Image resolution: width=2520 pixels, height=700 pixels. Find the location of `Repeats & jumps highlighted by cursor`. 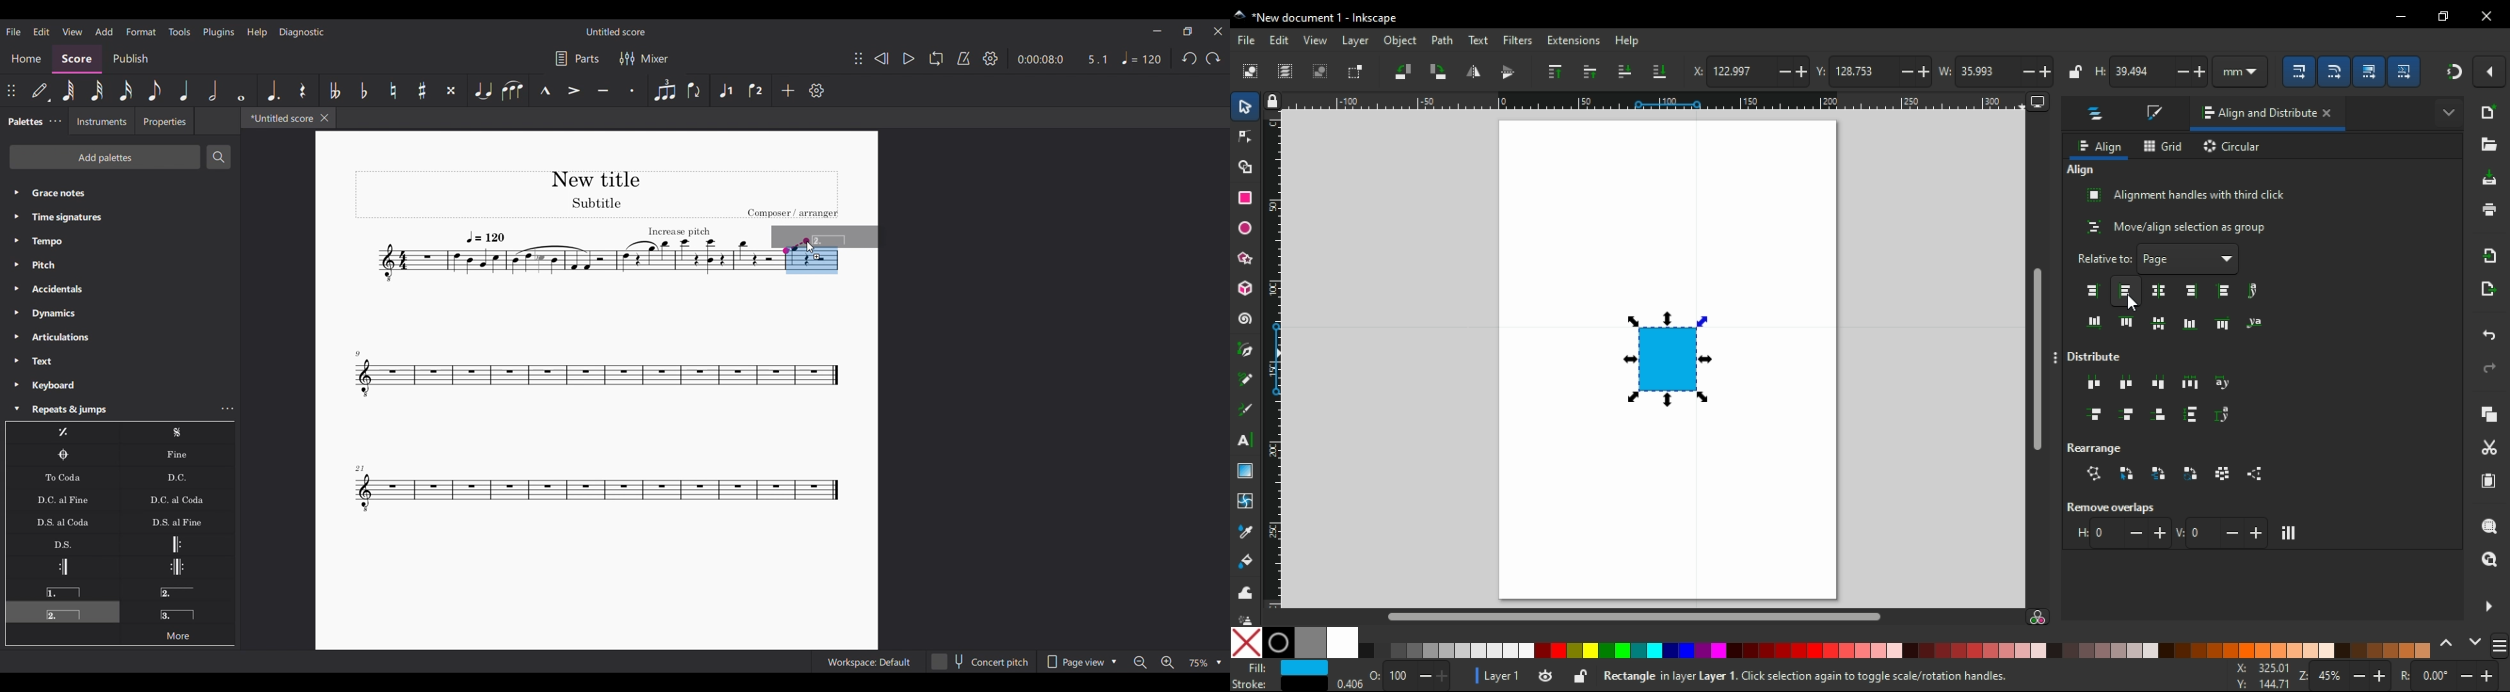

Repeats & jumps highlighted by cursor is located at coordinates (109, 409).